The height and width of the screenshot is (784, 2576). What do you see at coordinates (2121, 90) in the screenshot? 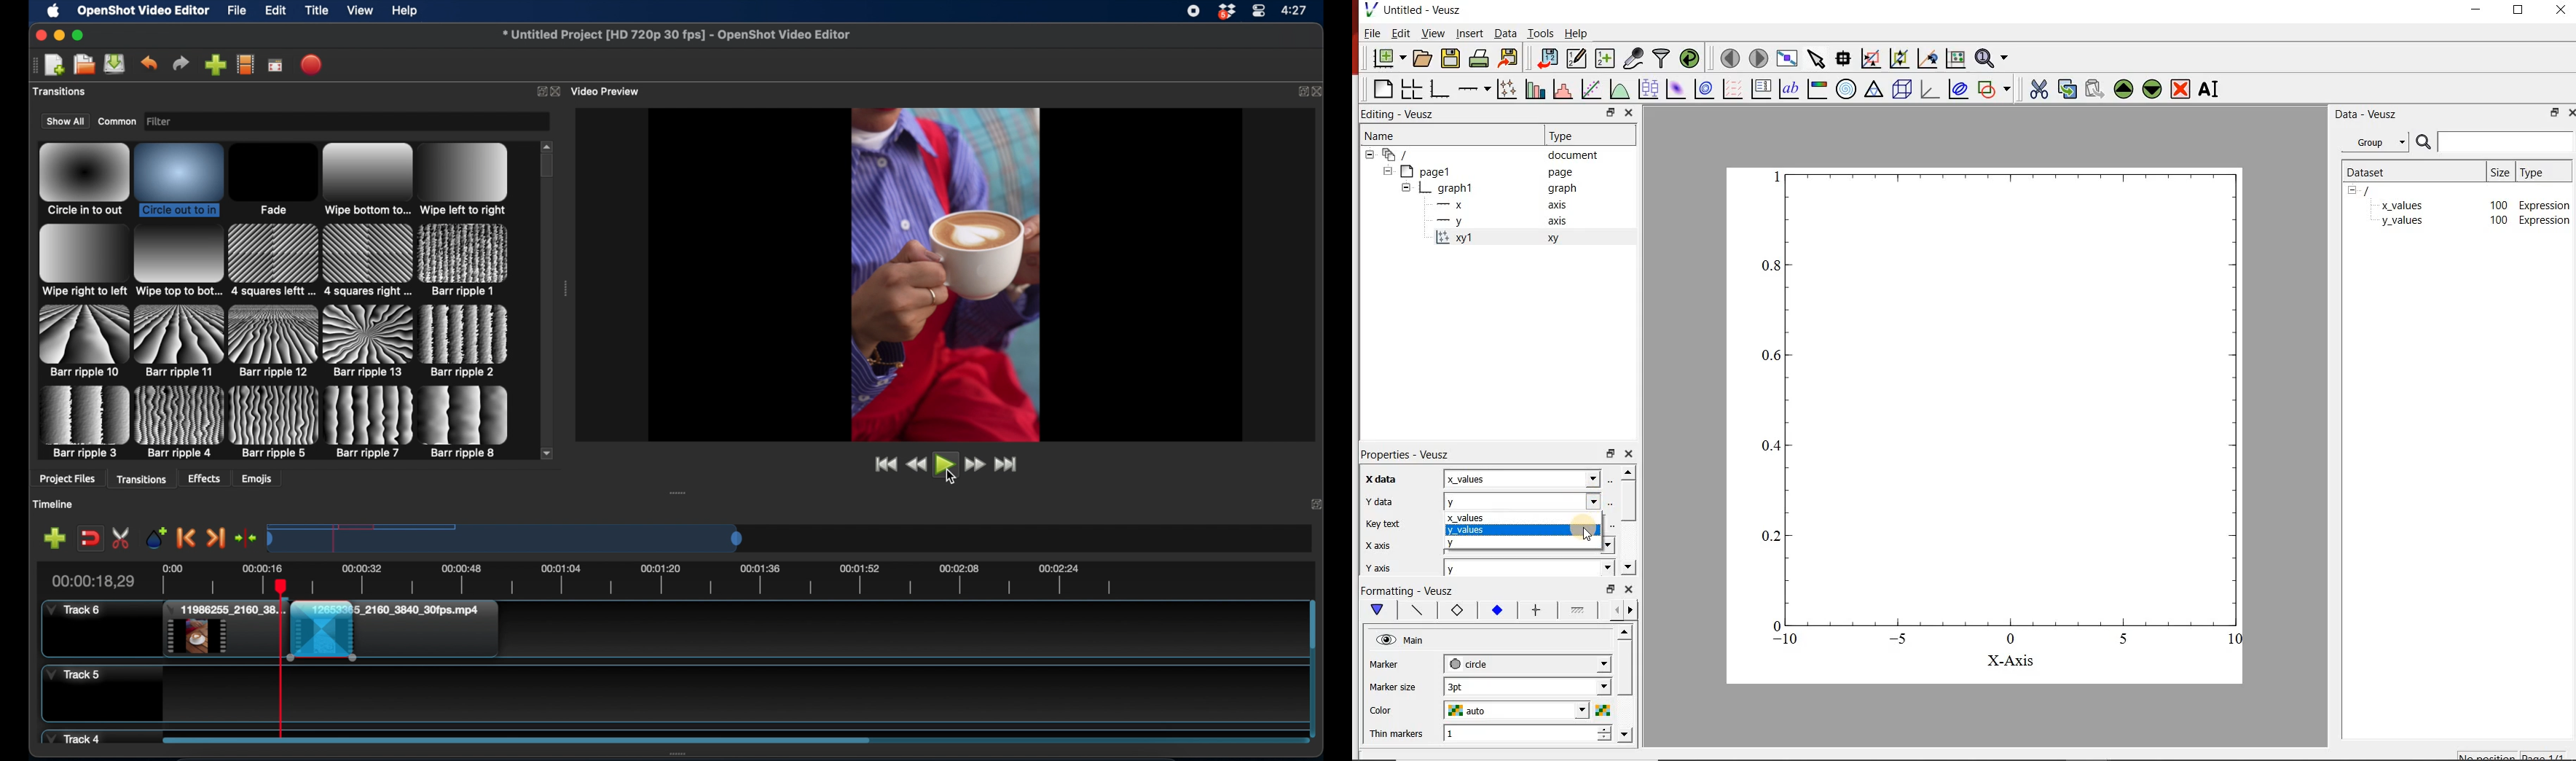
I see `move up the the selected widget` at bounding box center [2121, 90].